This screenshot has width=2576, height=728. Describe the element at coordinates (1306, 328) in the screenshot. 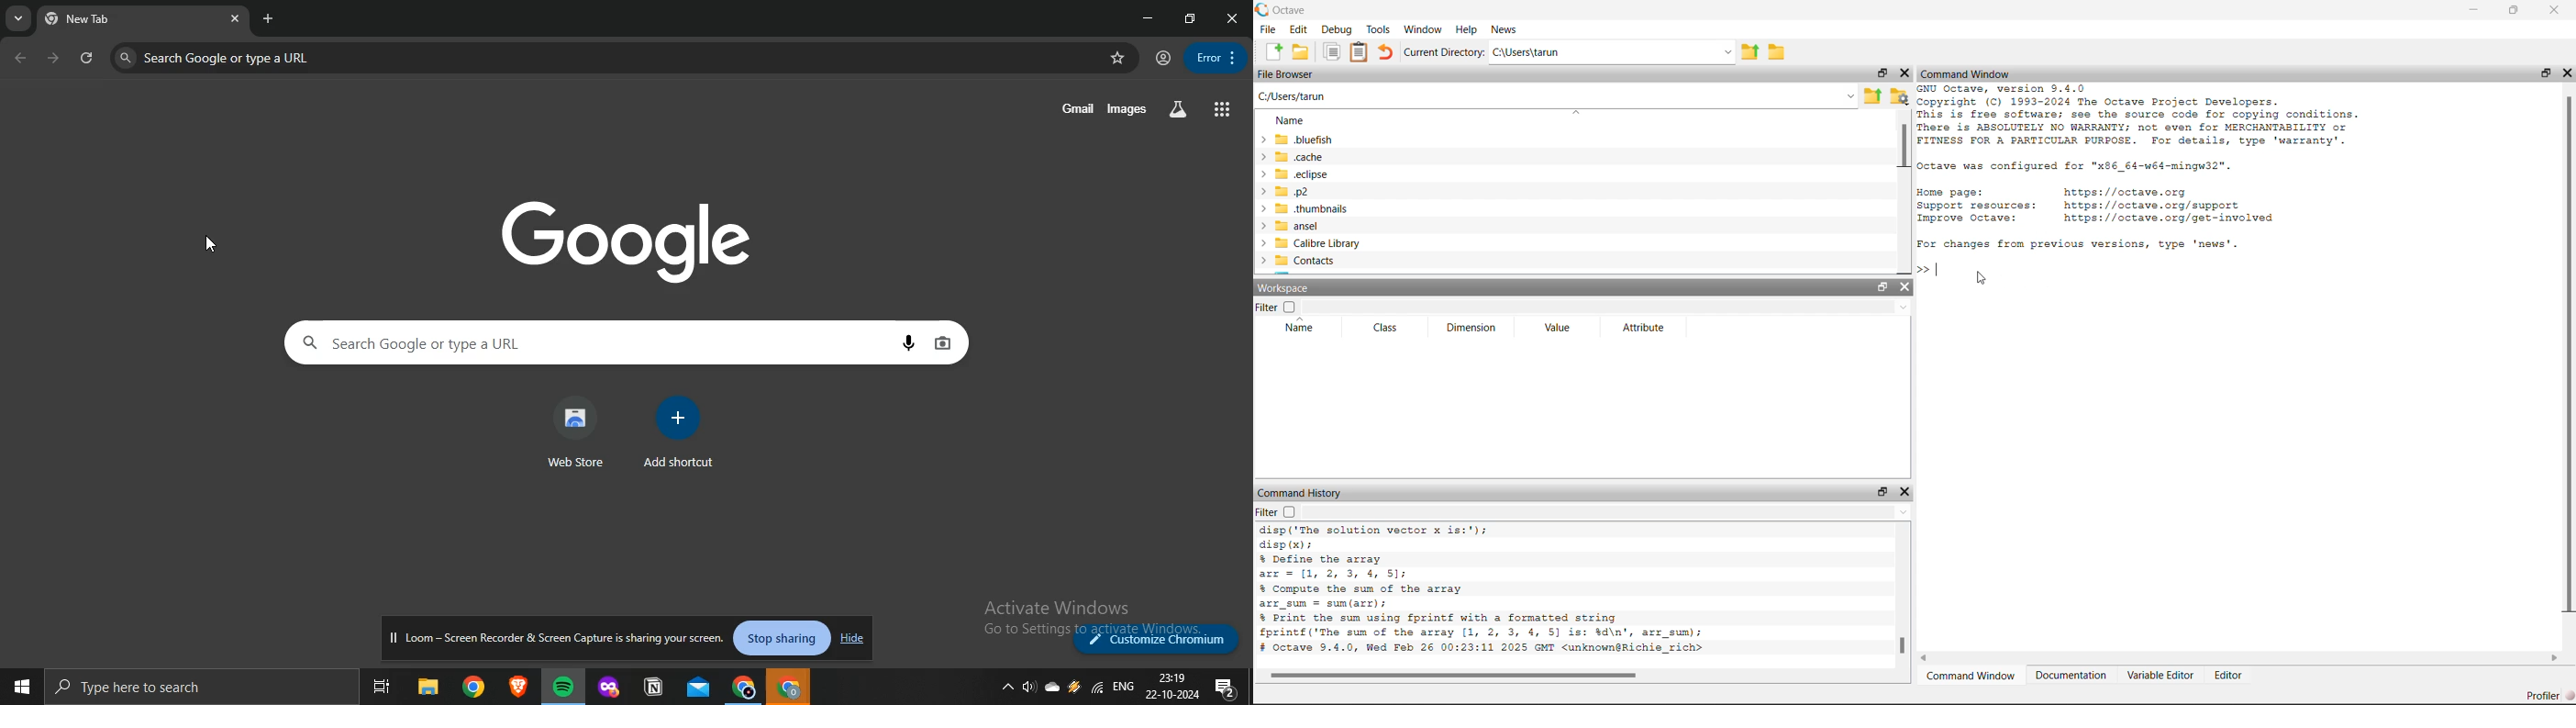

I see `Name` at that location.